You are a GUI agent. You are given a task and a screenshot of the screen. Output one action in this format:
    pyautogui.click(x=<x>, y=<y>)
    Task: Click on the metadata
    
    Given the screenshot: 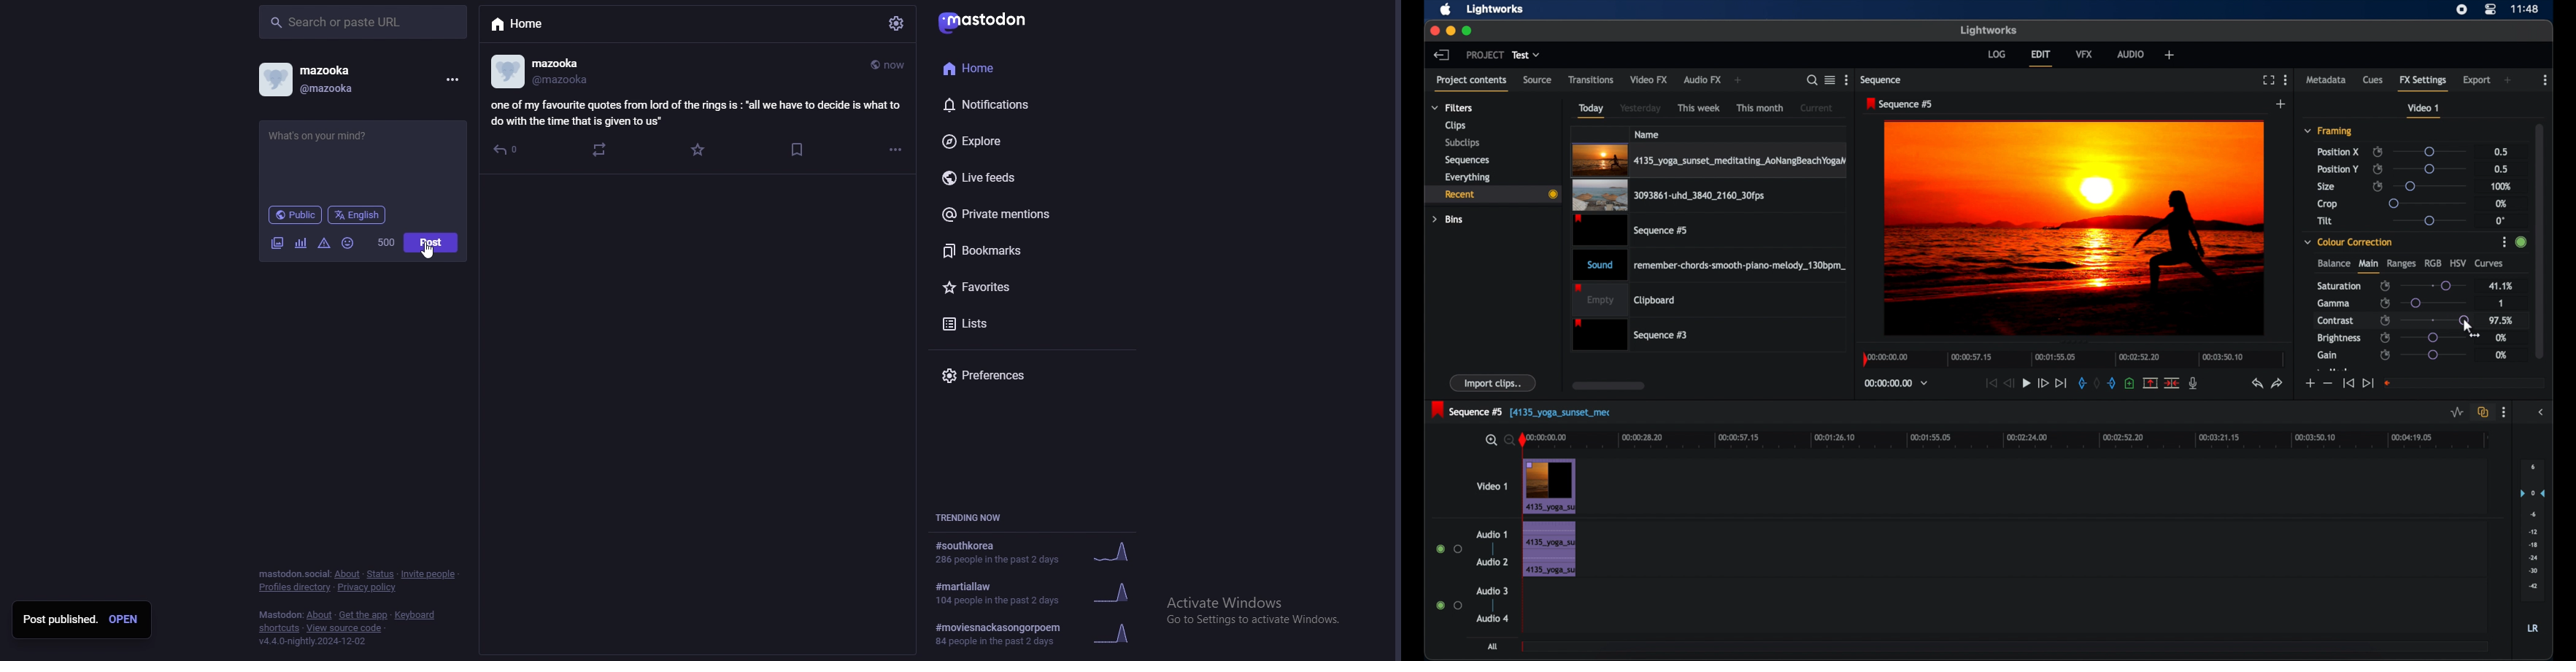 What is the action you would take?
    pyautogui.click(x=2327, y=80)
    